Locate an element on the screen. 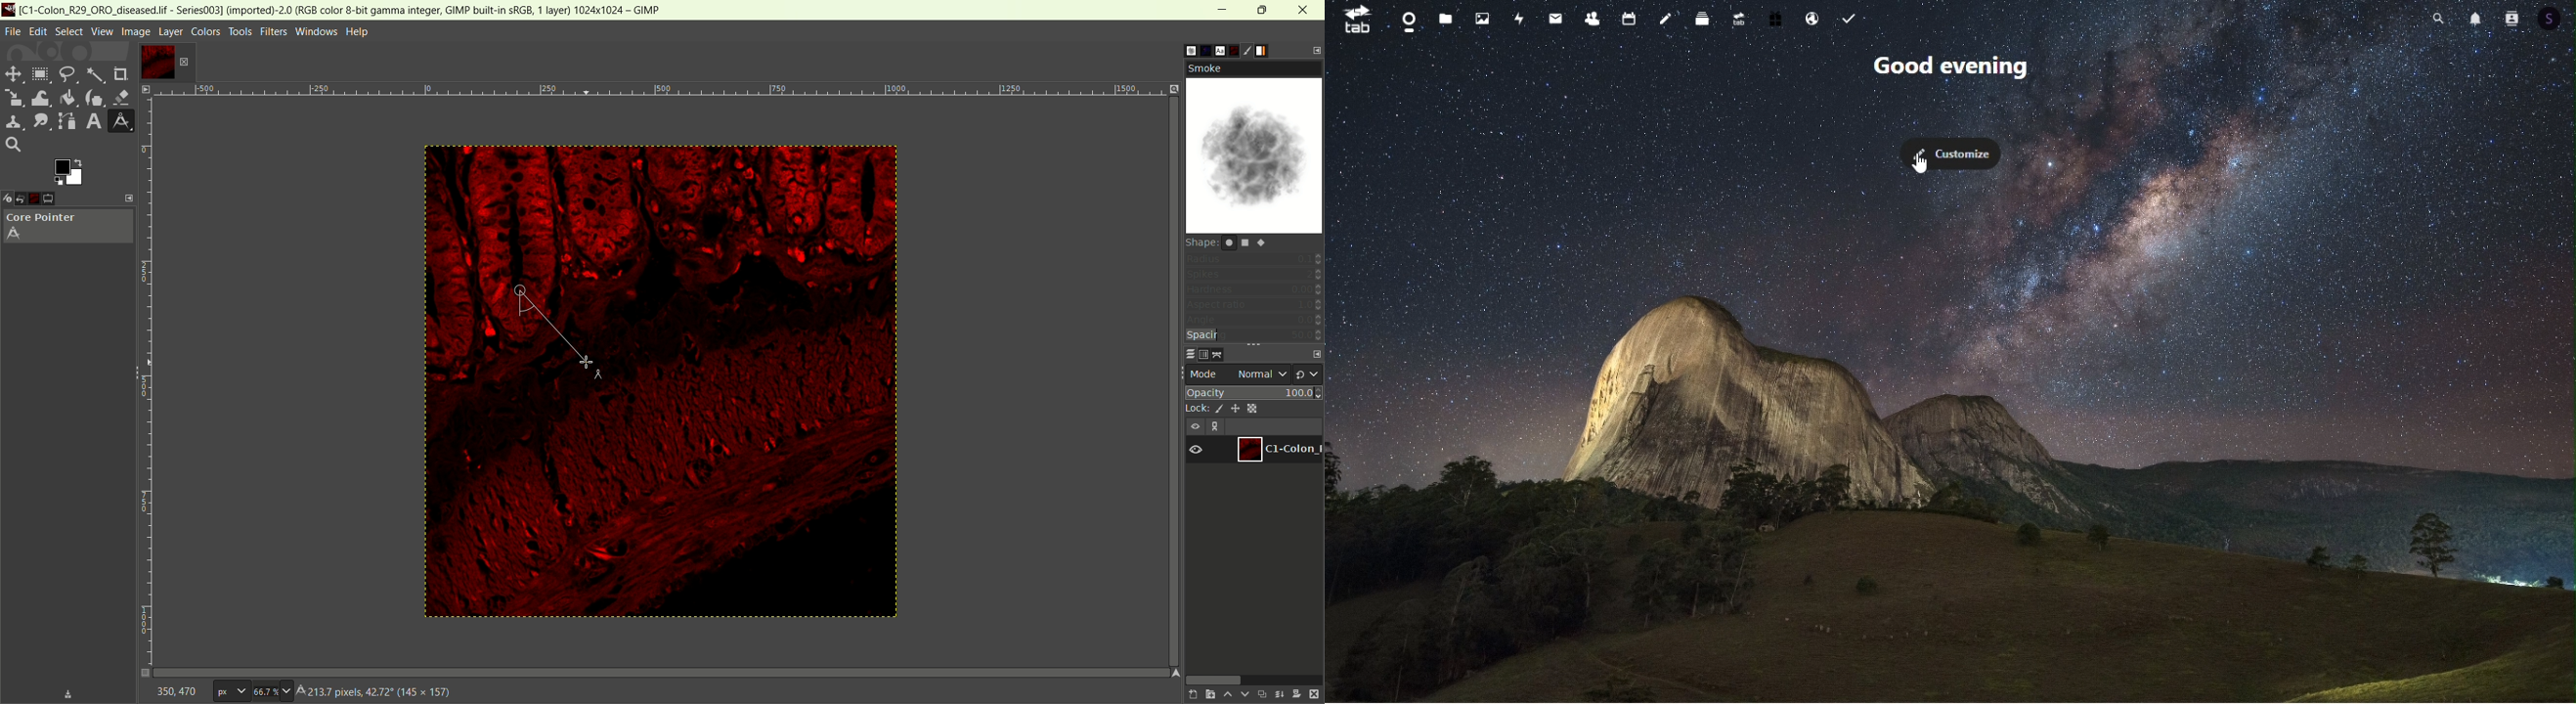 The height and width of the screenshot is (728, 2576). cursor is located at coordinates (517, 292).